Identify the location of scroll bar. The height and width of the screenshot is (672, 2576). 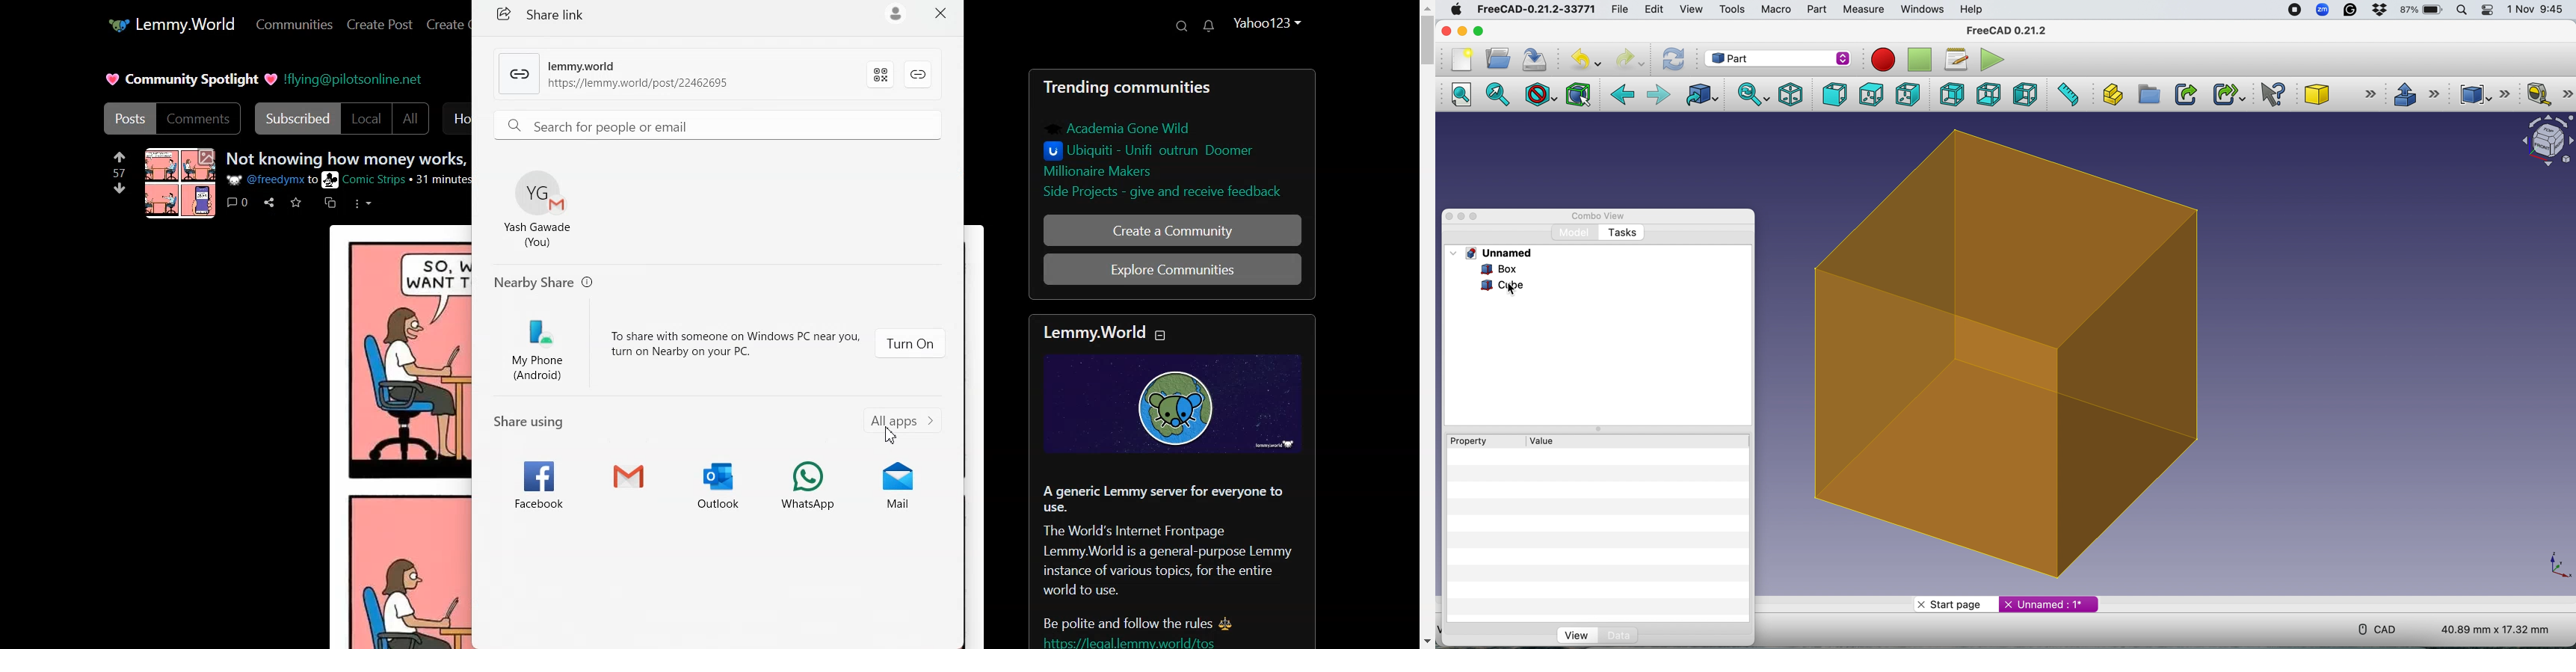
(1429, 327).